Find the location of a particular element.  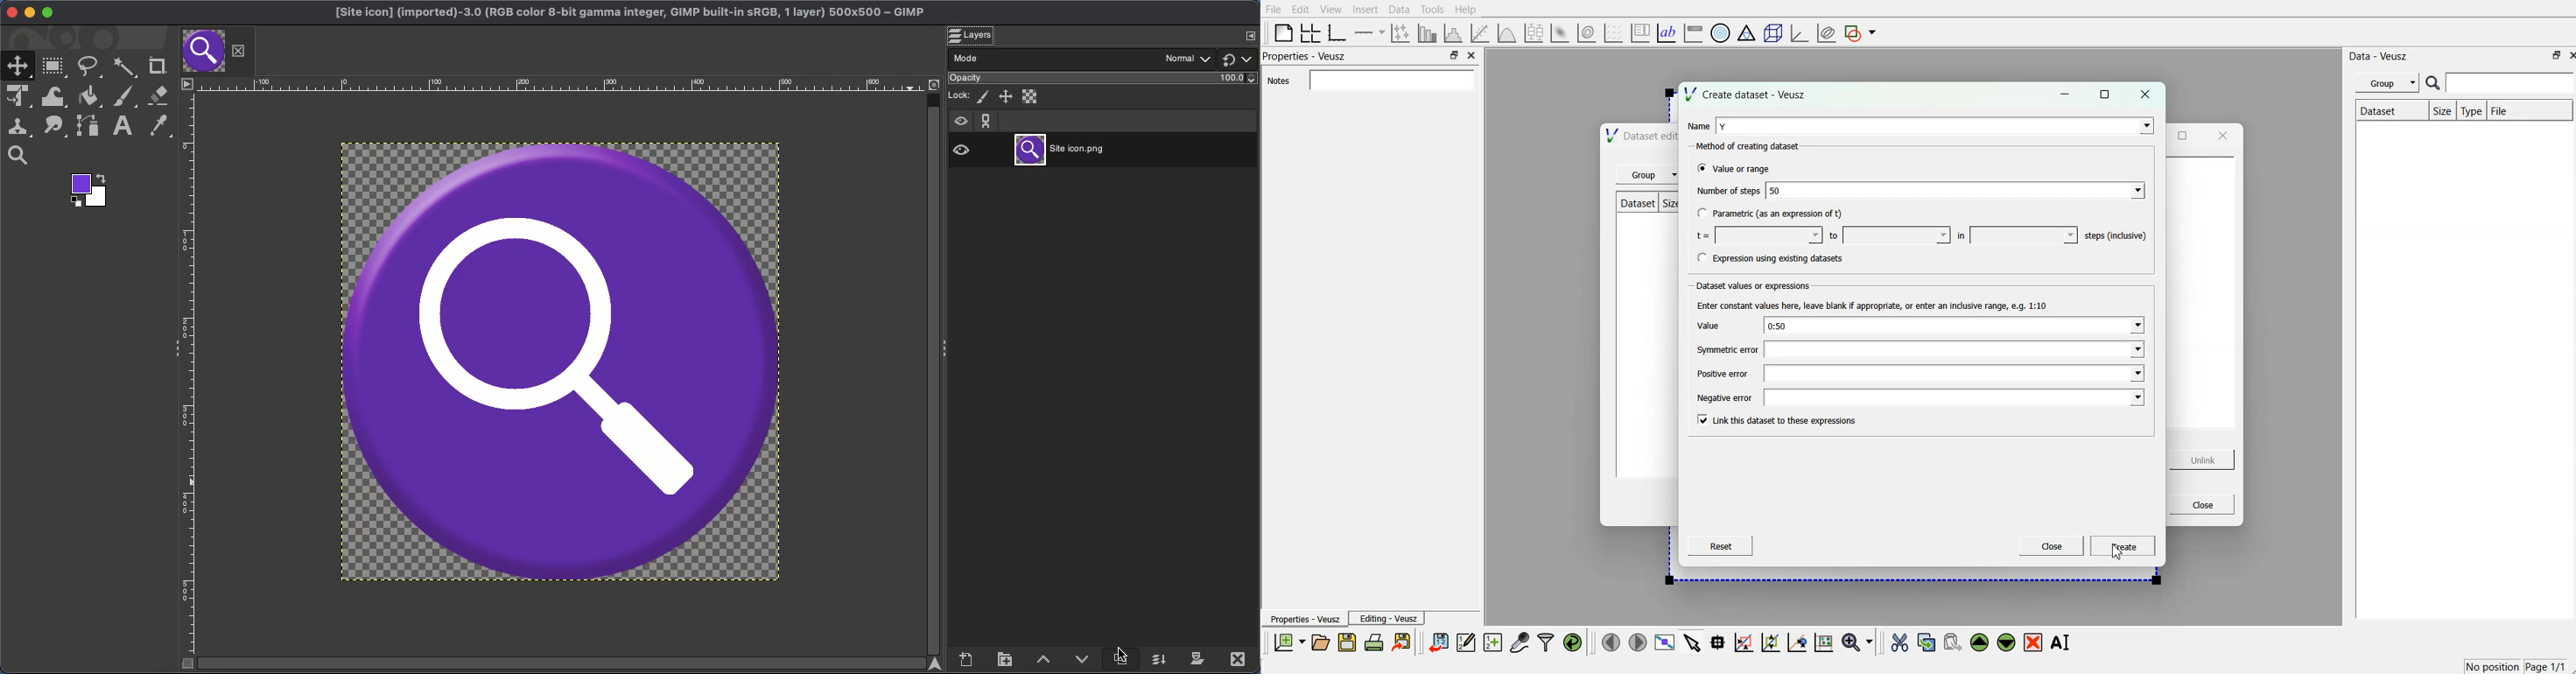

move to previous page is located at coordinates (1612, 642).